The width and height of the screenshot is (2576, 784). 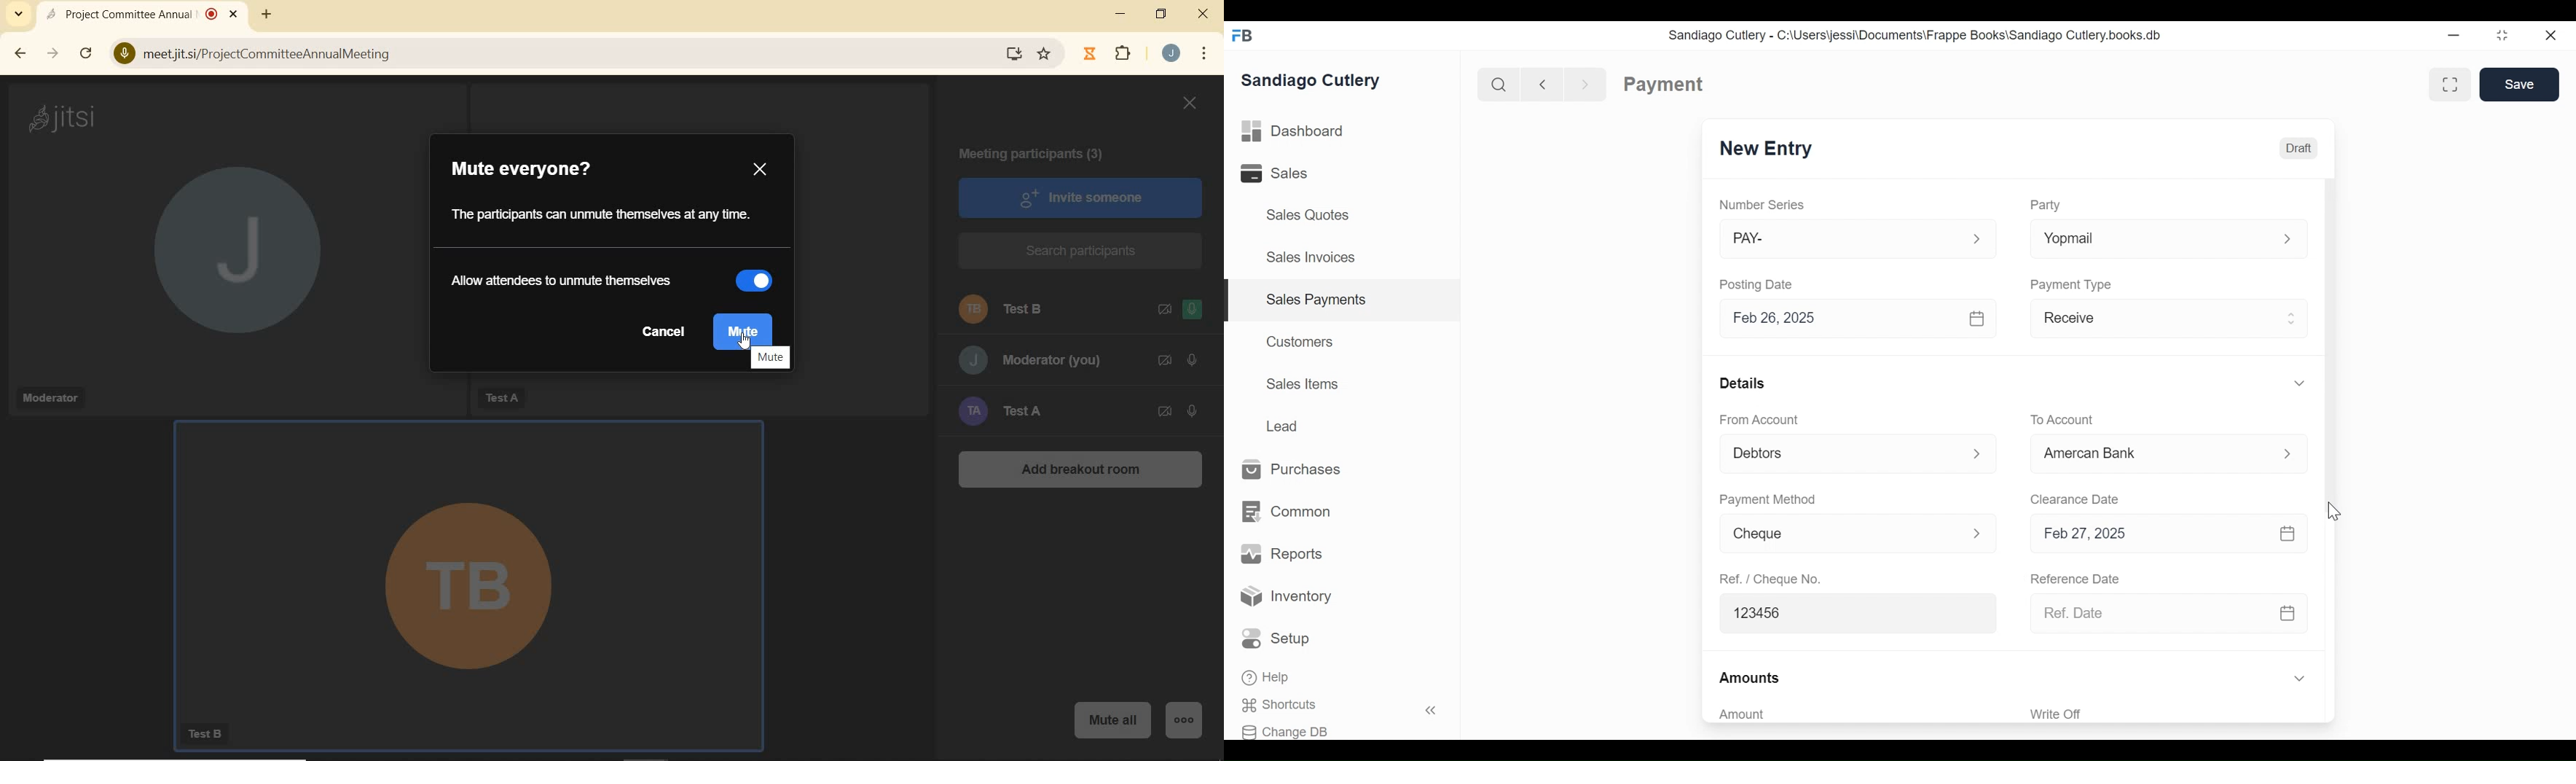 I want to click on Sandiago Cutlery - C:\Users\jessi\Documents\Frappe Books\Sandiago Cutlery.books.db, so click(x=1915, y=35).